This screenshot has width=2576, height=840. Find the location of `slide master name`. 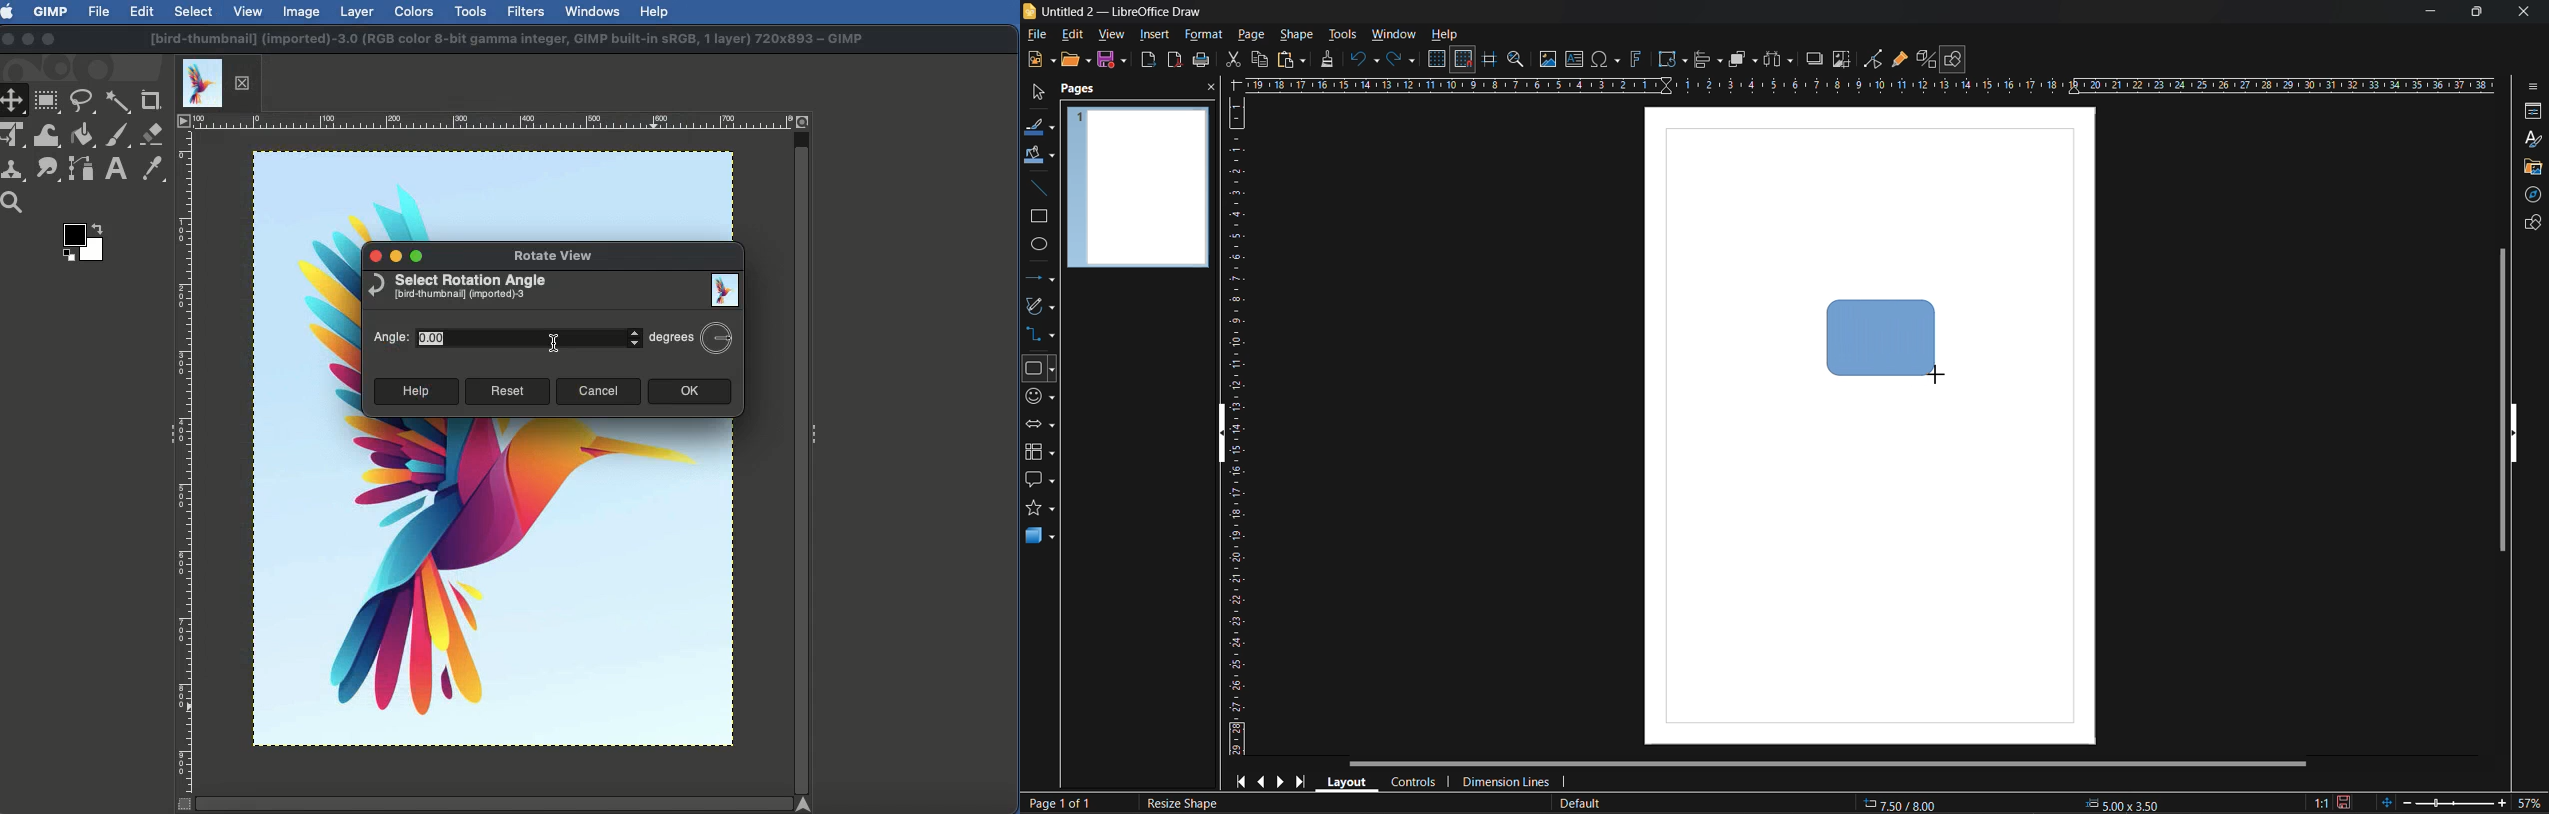

slide master name is located at coordinates (1577, 804).